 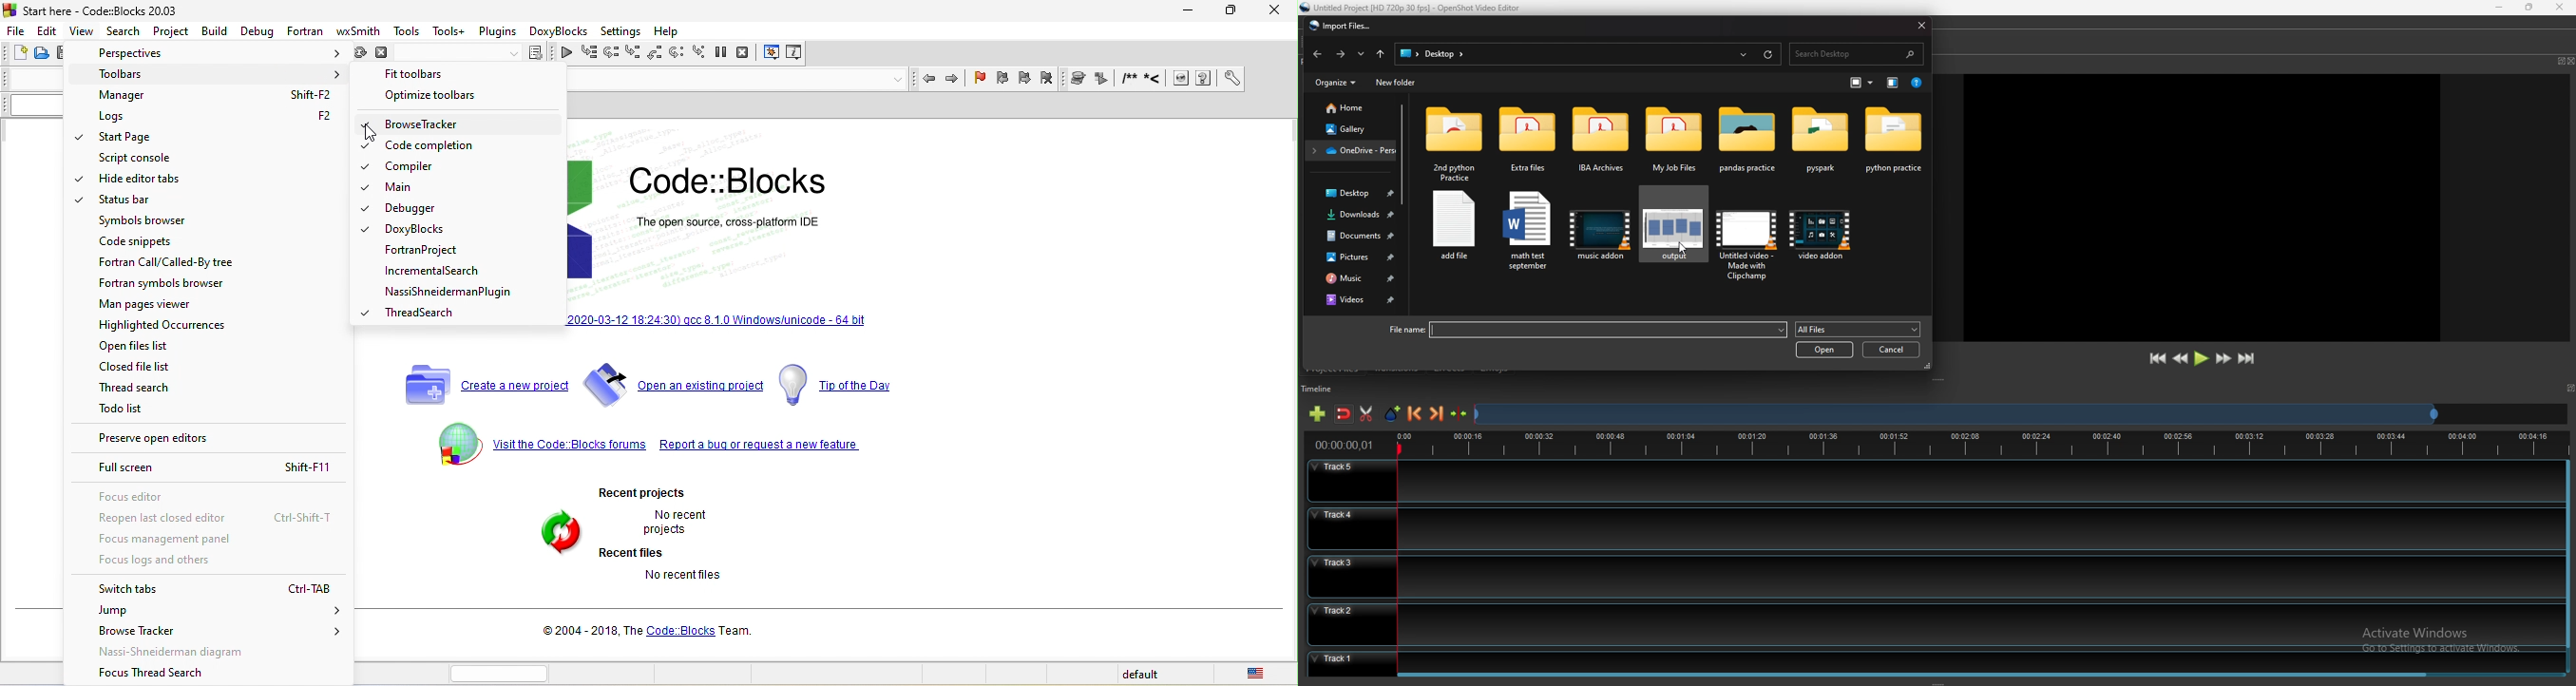 What do you see at coordinates (219, 117) in the screenshot?
I see `logs` at bounding box center [219, 117].